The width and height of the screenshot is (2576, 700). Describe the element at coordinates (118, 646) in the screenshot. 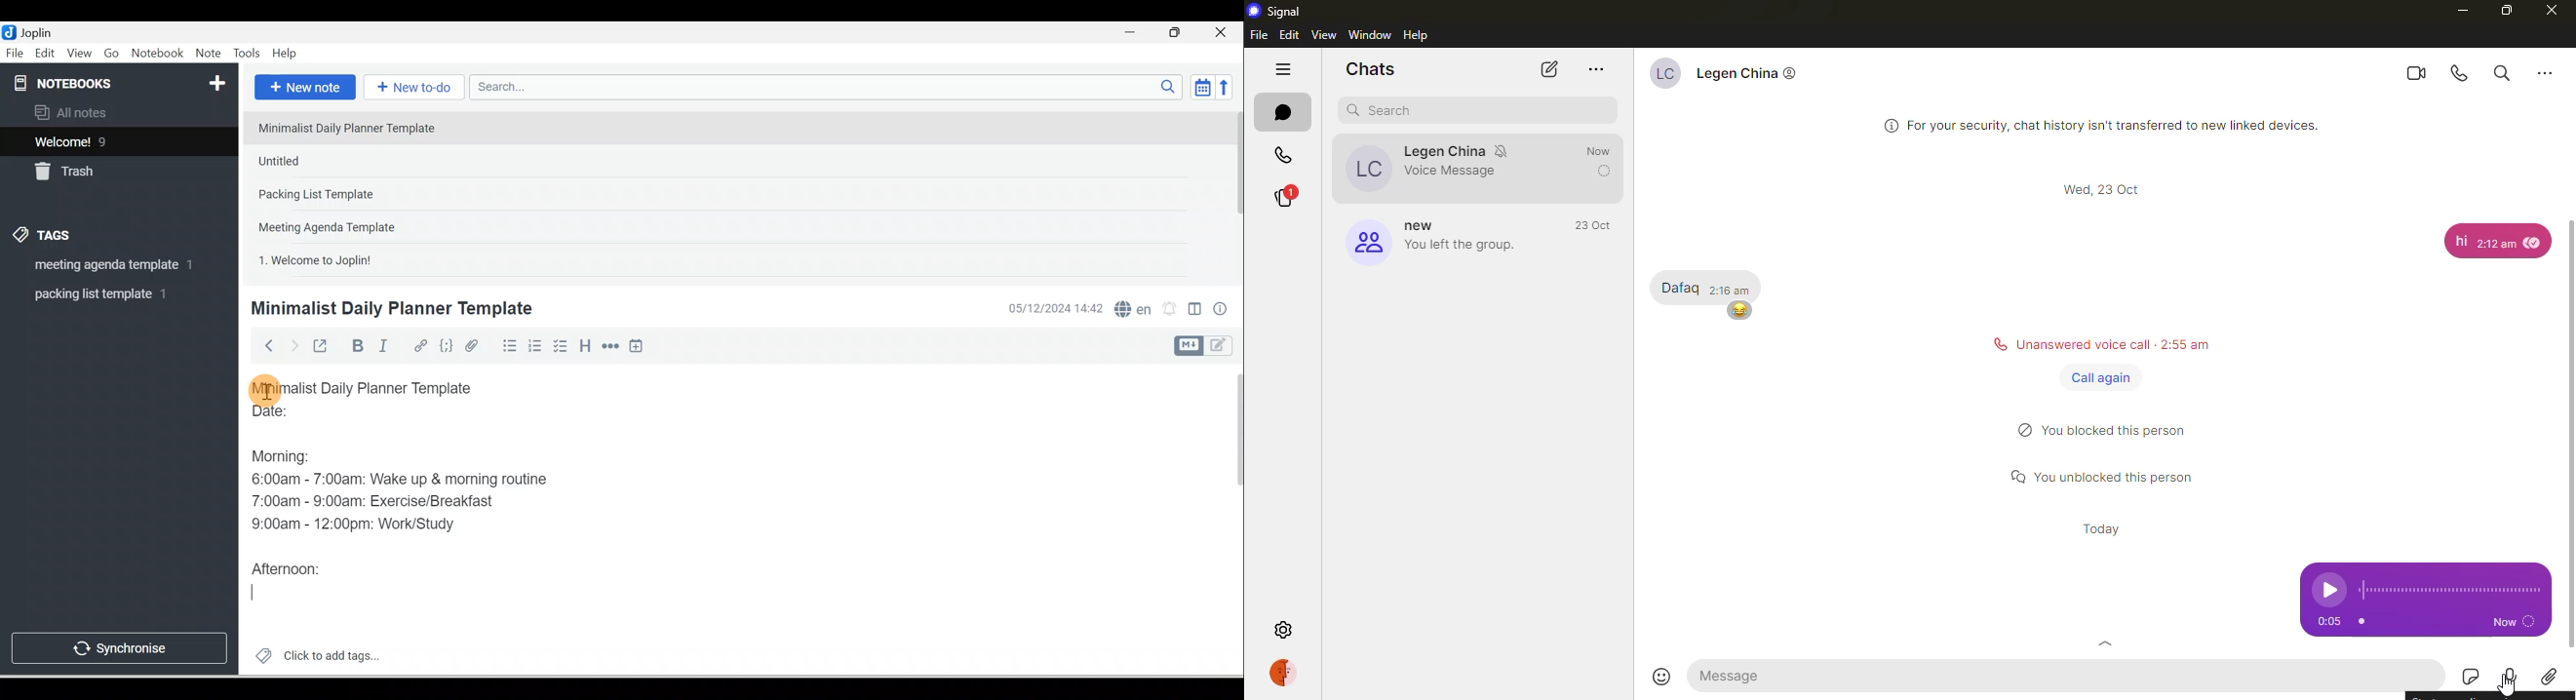

I see `Synchronise` at that location.